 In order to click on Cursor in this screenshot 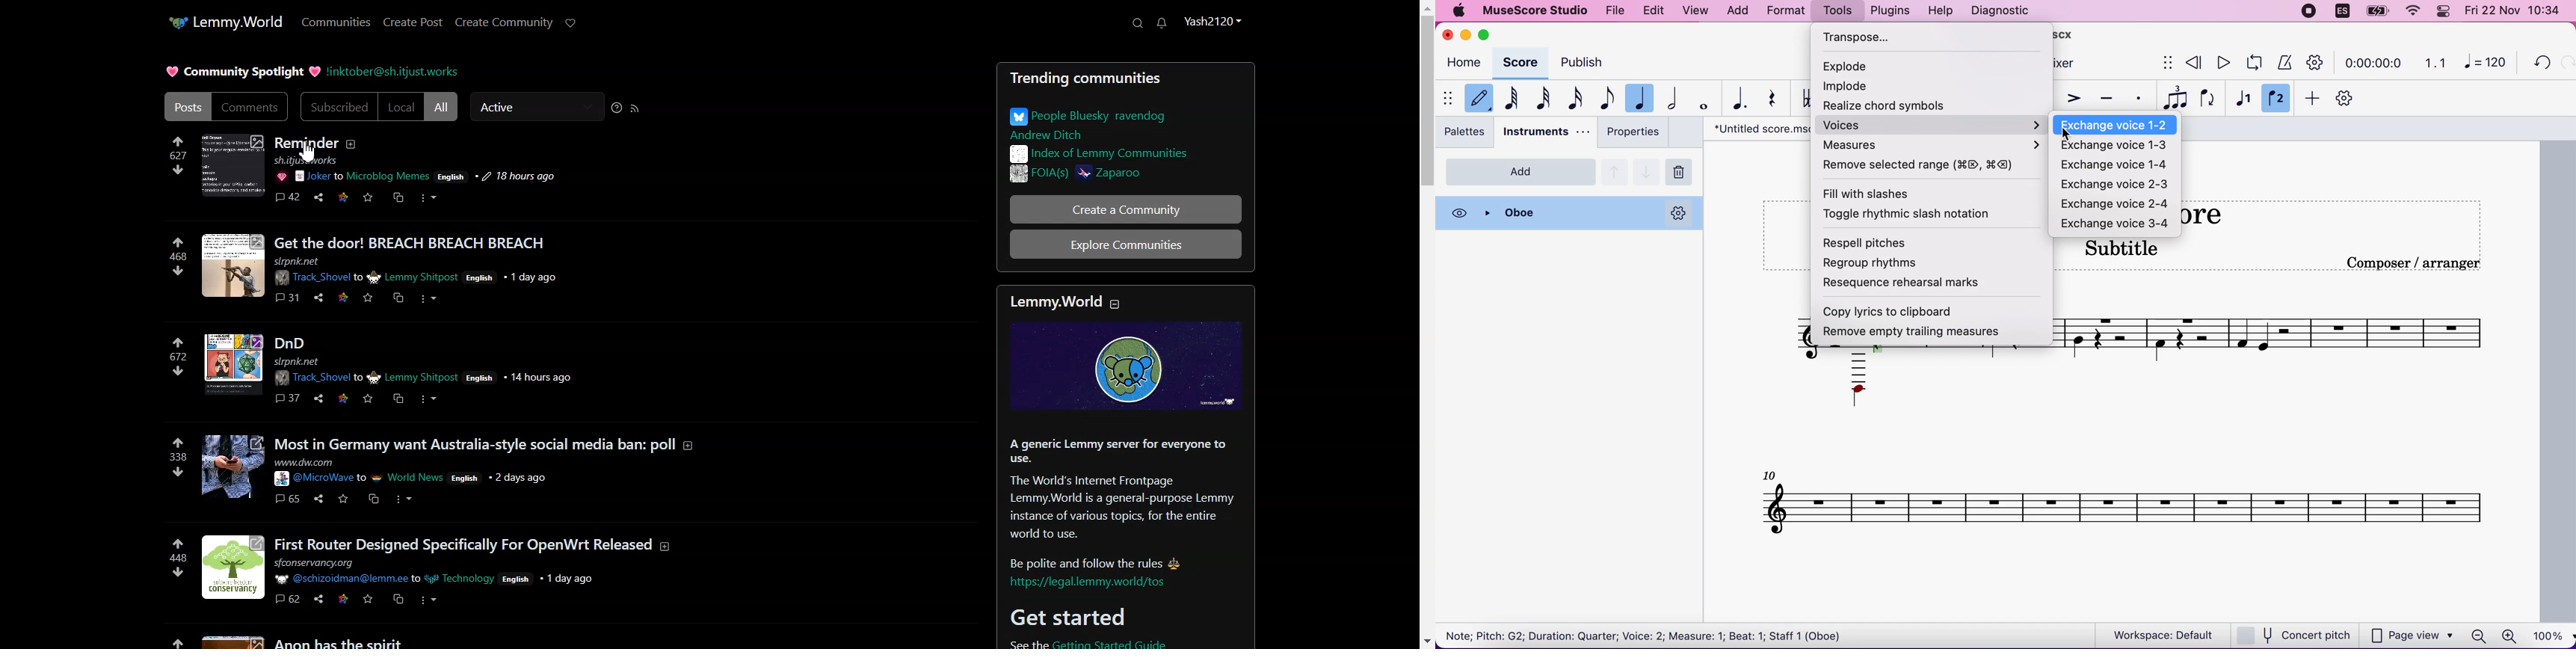, I will do `click(309, 151)`.